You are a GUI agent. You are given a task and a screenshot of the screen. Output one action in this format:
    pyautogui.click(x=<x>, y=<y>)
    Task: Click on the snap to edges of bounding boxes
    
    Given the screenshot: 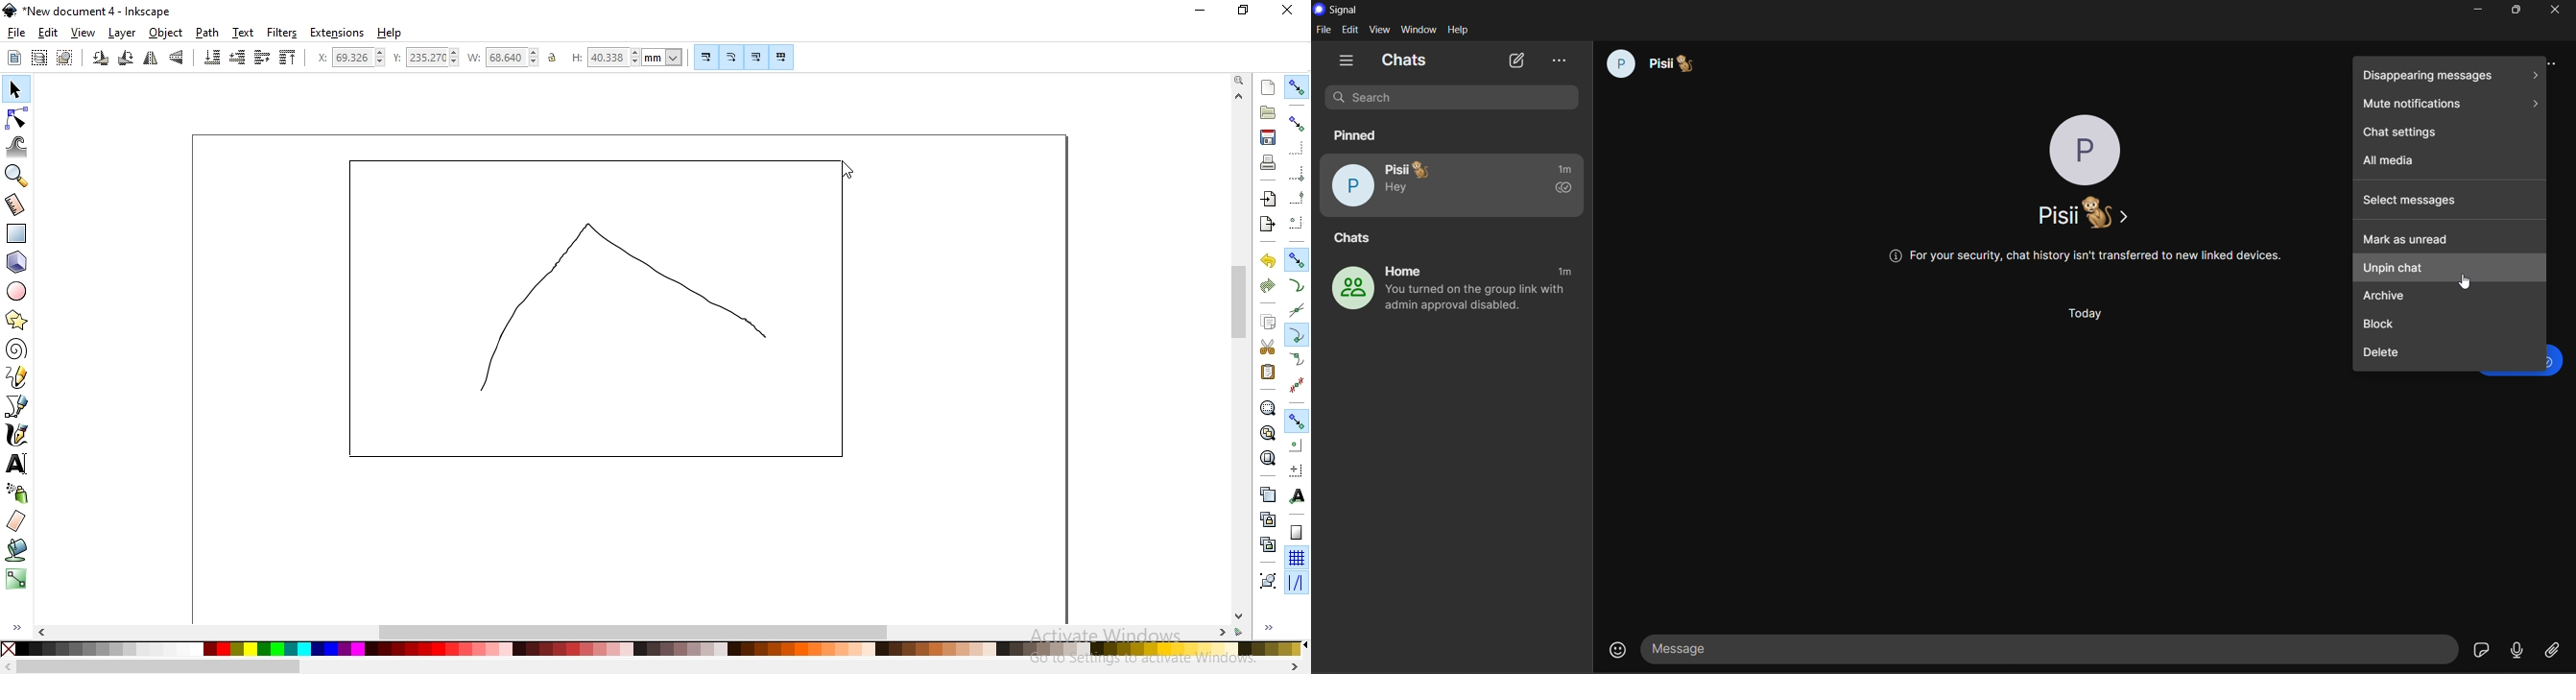 What is the action you would take?
    pyautogui.click(x=1295, y=149)
    